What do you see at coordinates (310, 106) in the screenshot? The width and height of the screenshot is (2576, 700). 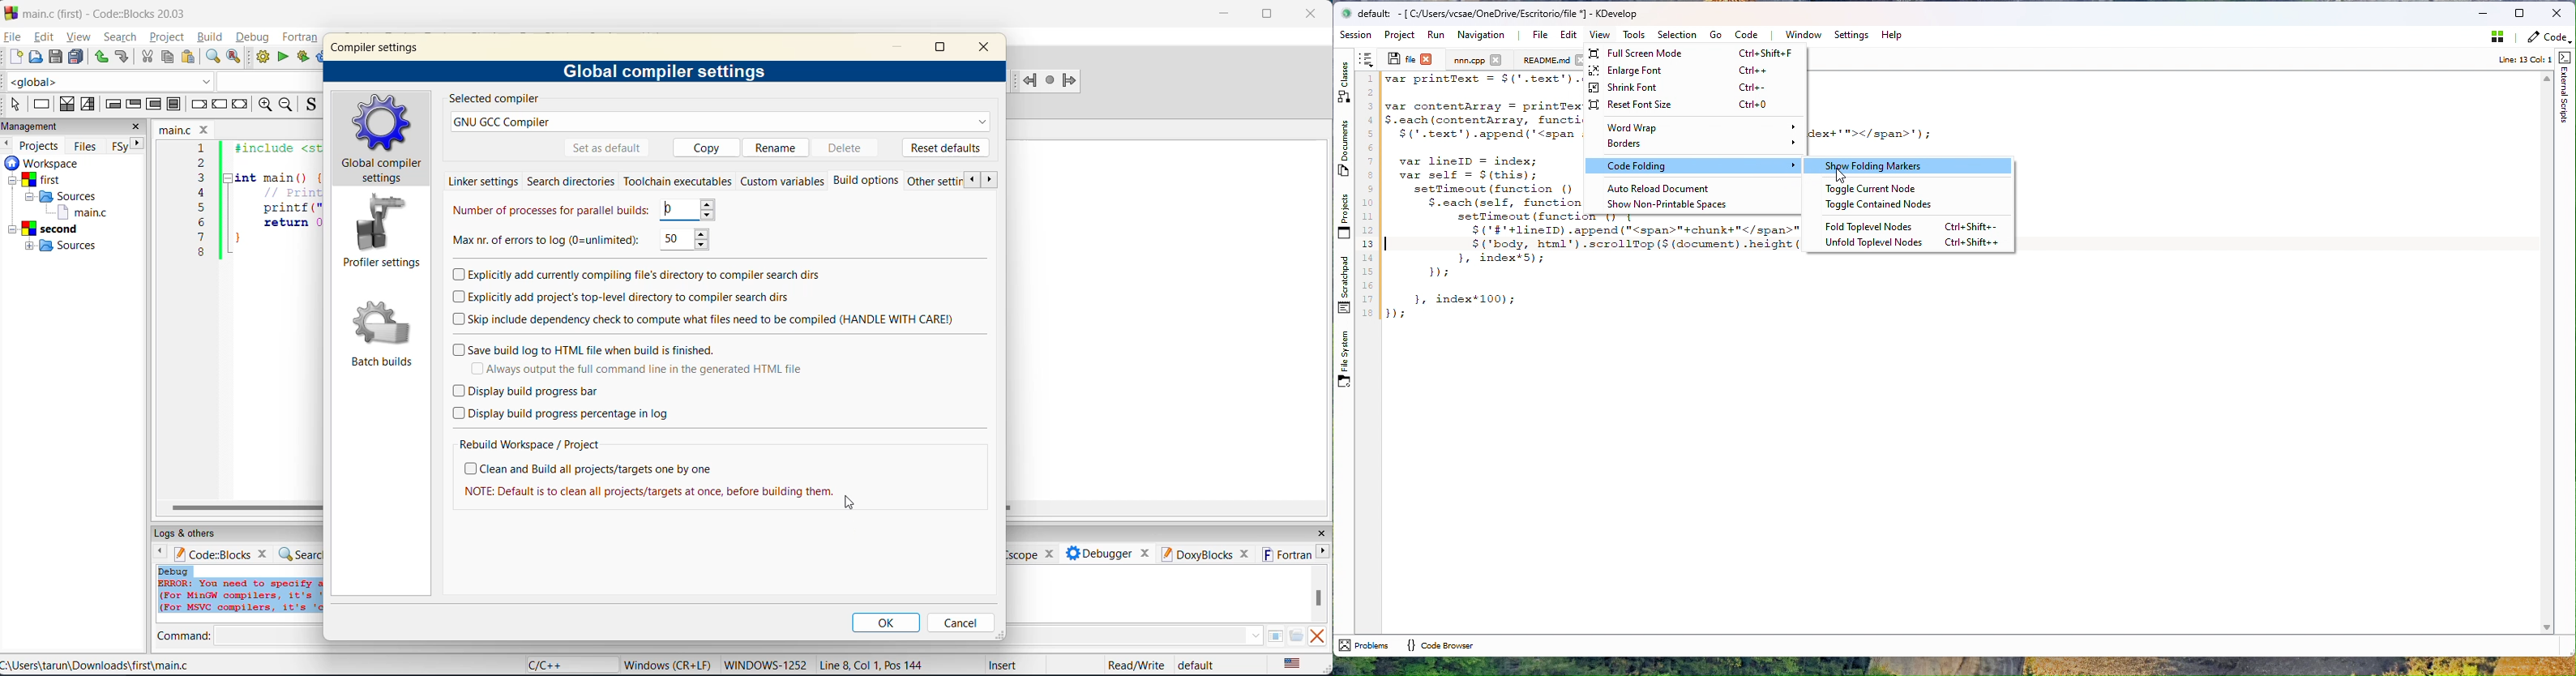 I see `toggle source` at bounding box center [310, 106].